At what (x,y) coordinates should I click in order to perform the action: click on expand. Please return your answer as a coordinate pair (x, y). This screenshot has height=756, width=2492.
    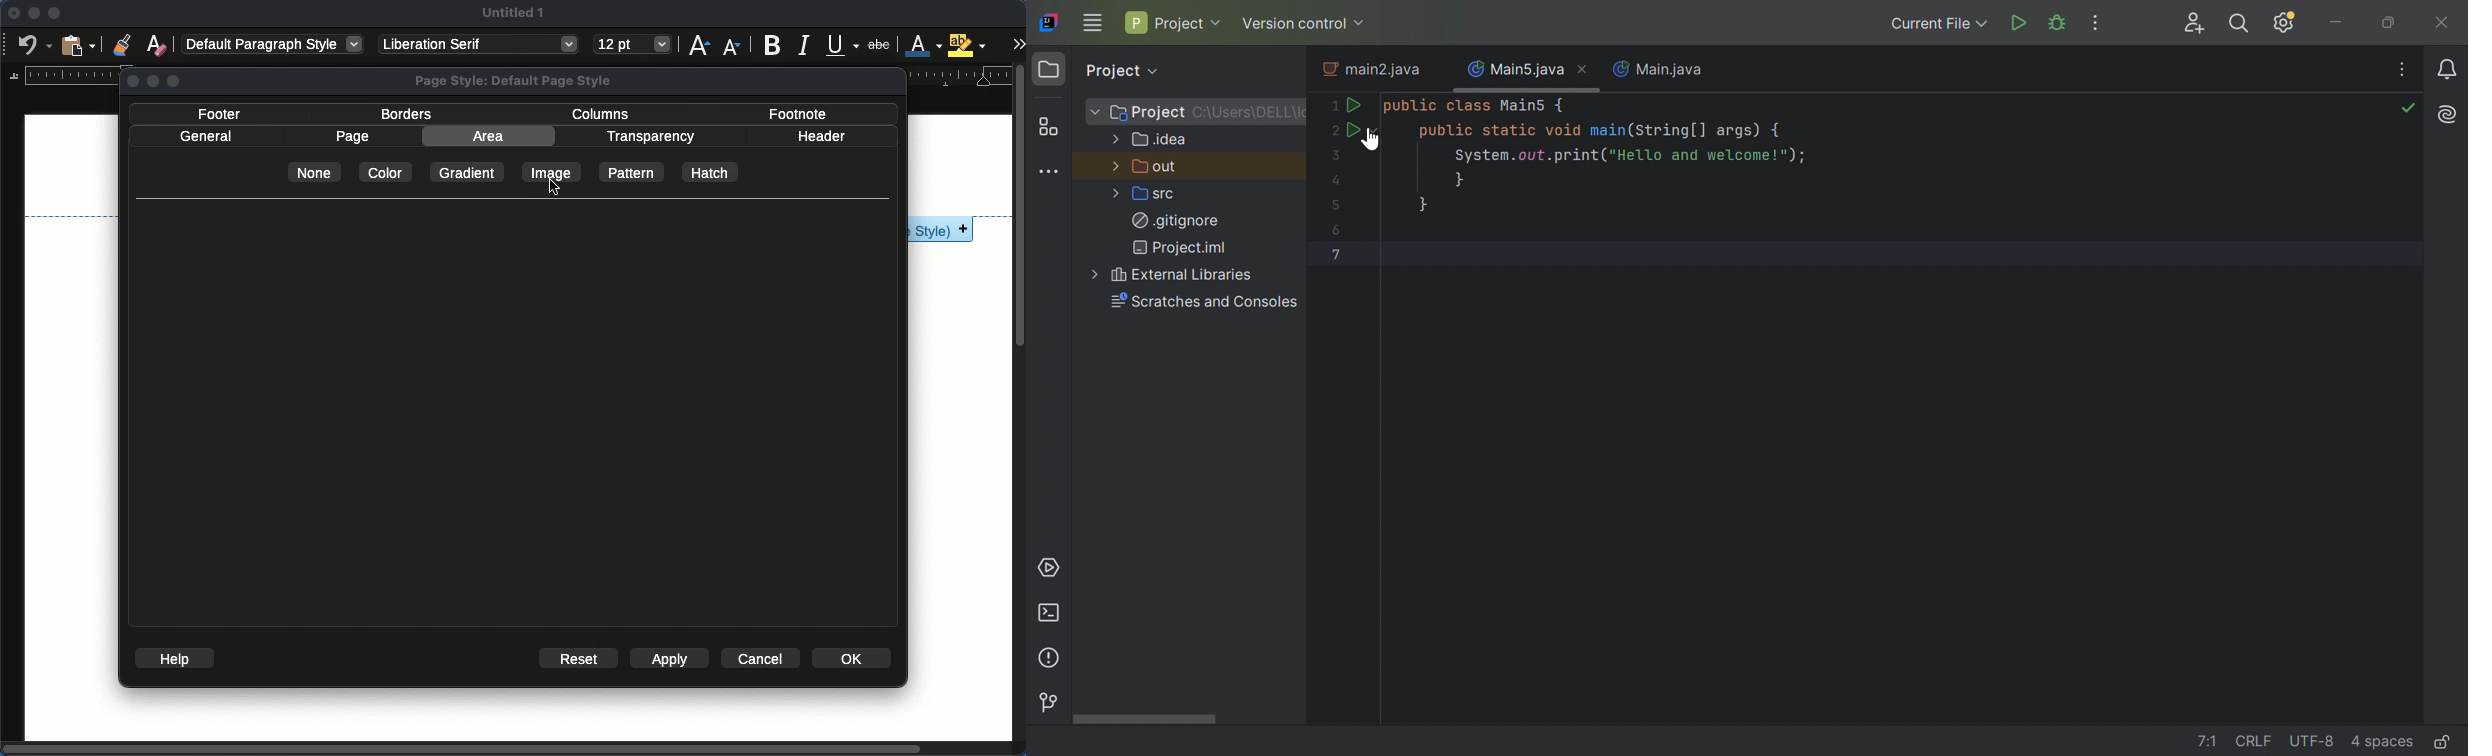
    Looking at the image, I should click on (1018, 45).